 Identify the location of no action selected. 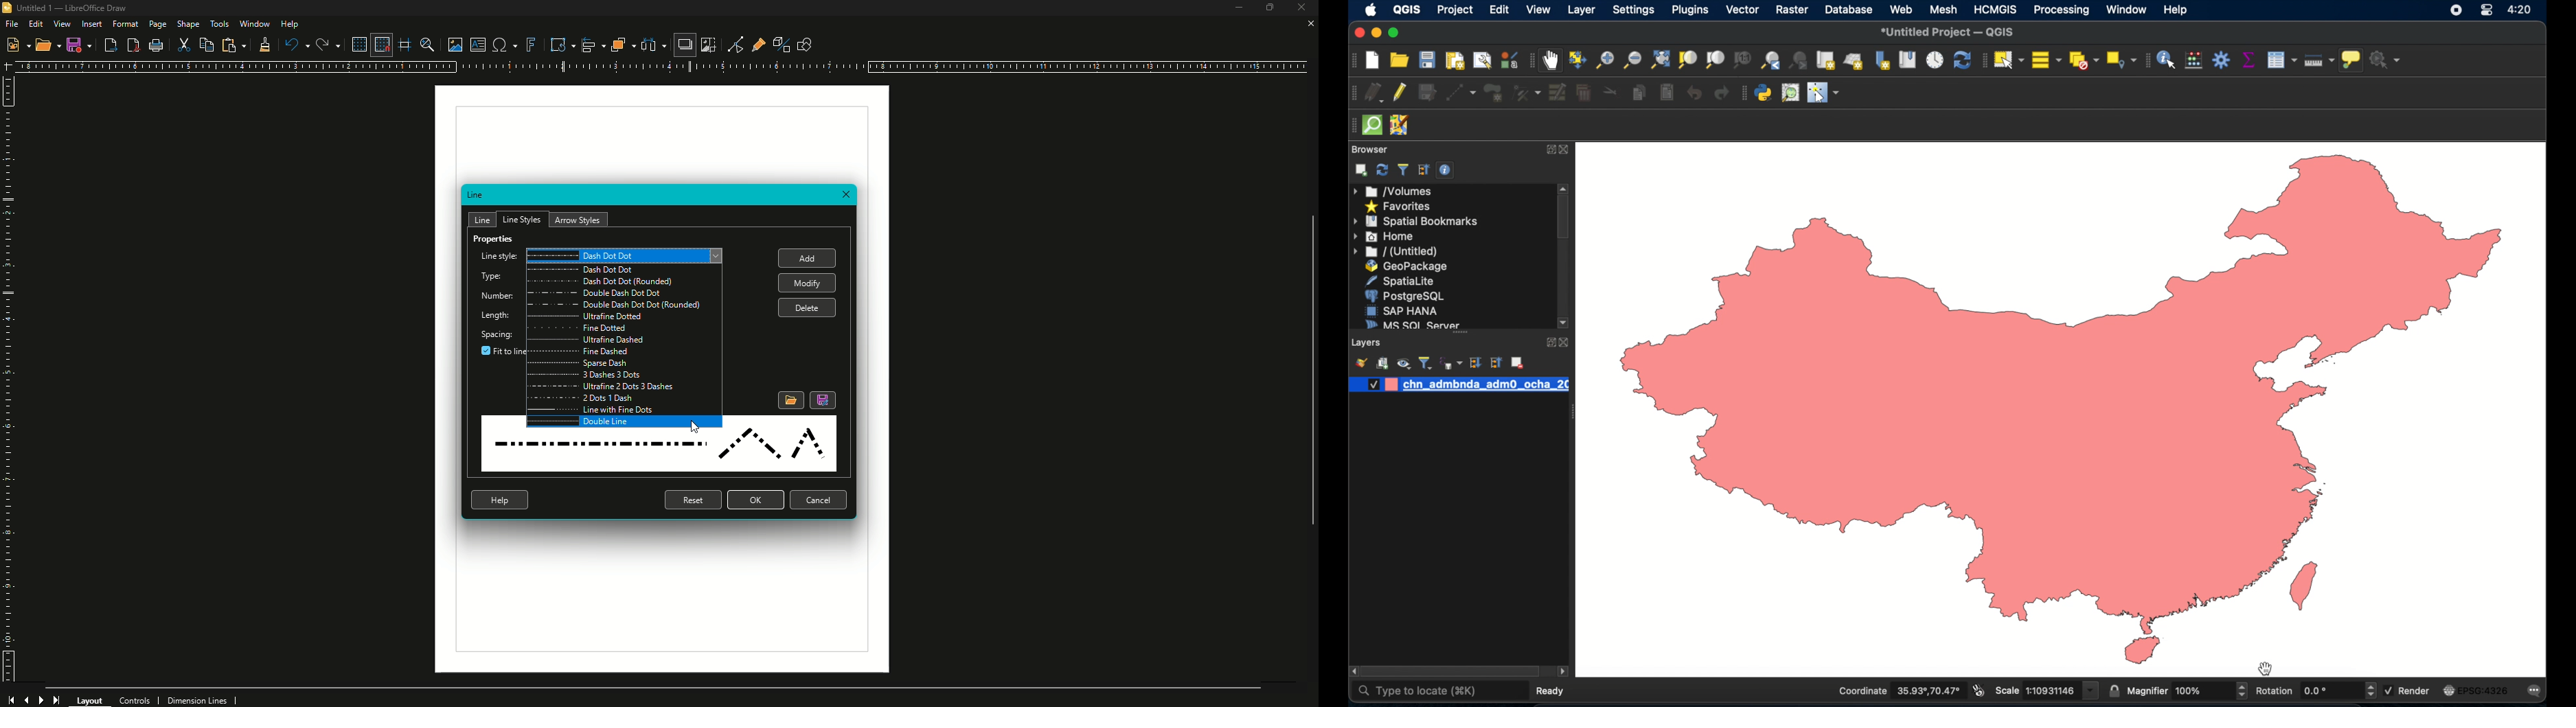
(2387, 59).